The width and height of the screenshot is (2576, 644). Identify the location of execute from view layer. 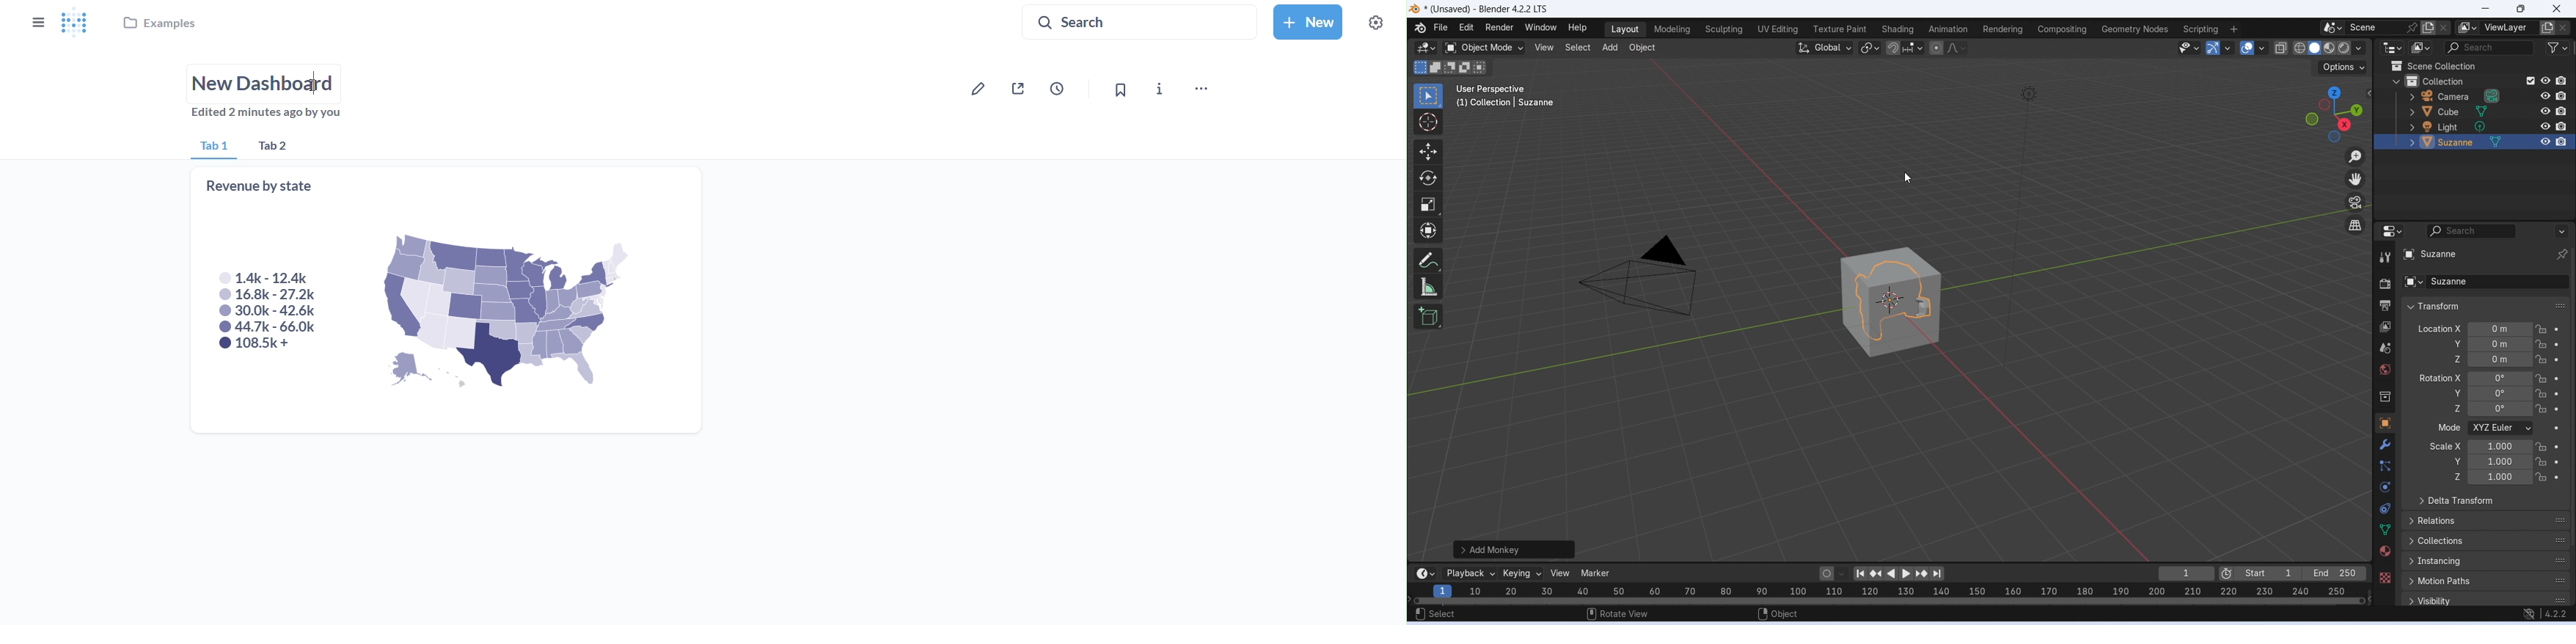
(2531, 80).